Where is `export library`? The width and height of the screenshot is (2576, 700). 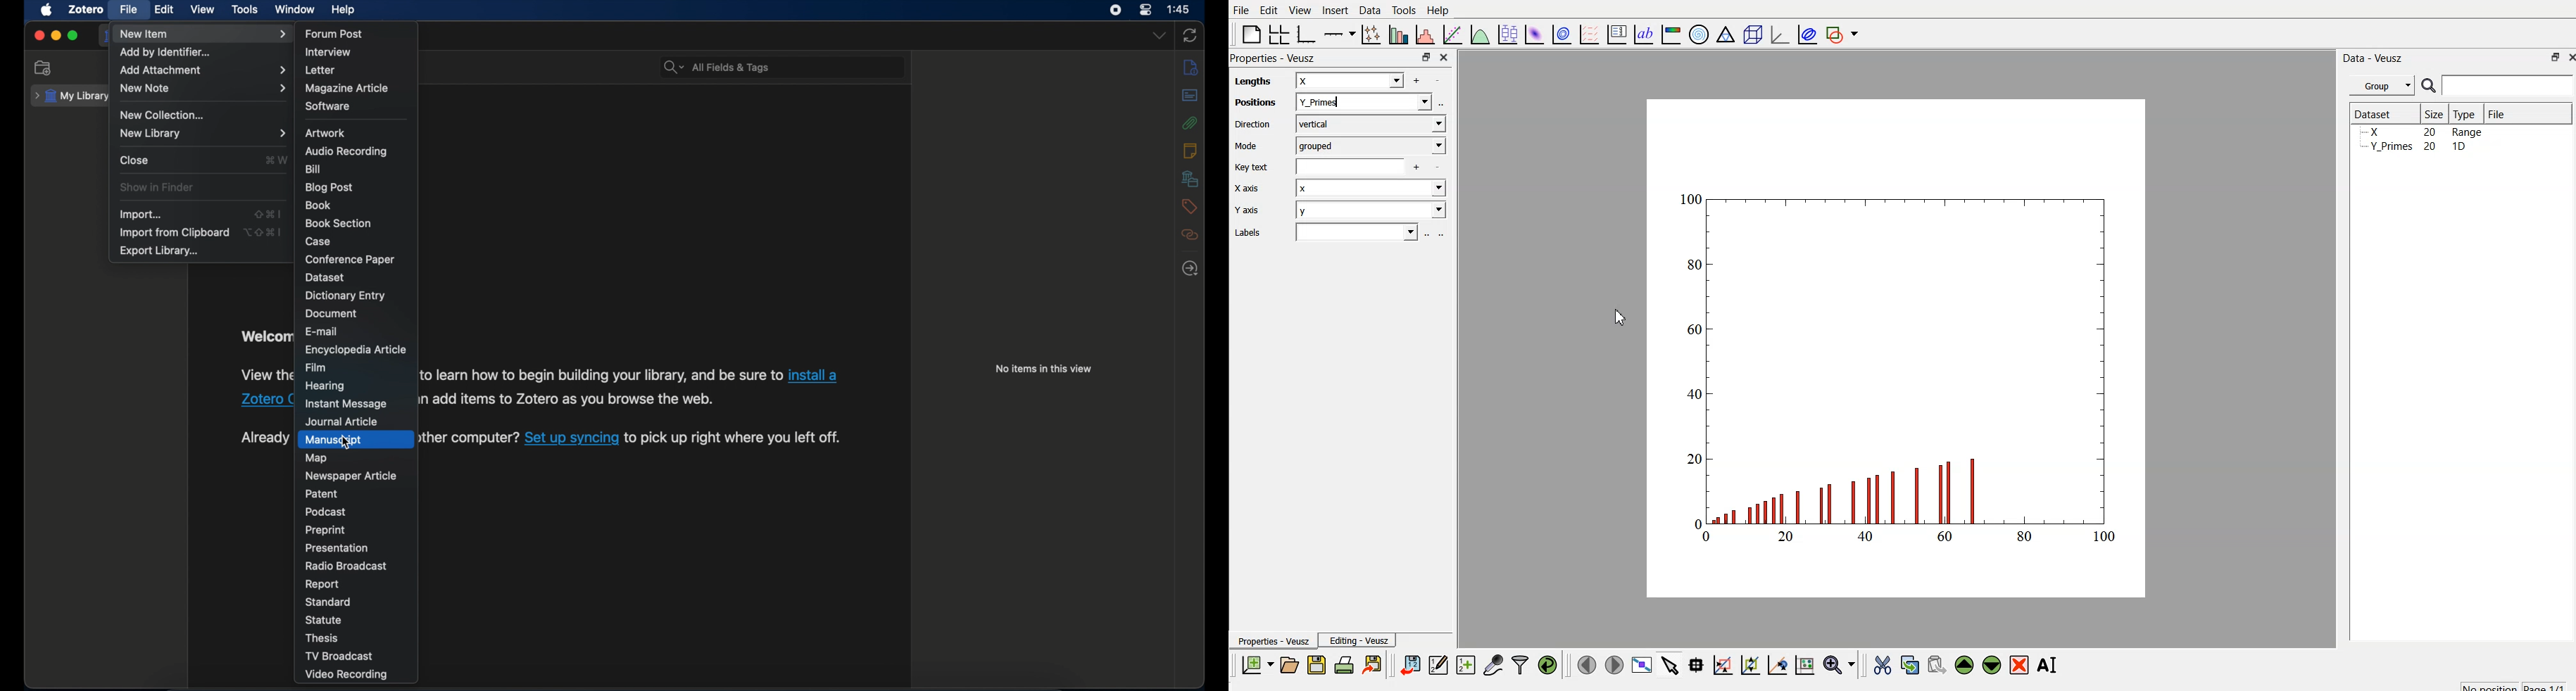 export library is located at coordinates (161, 251).